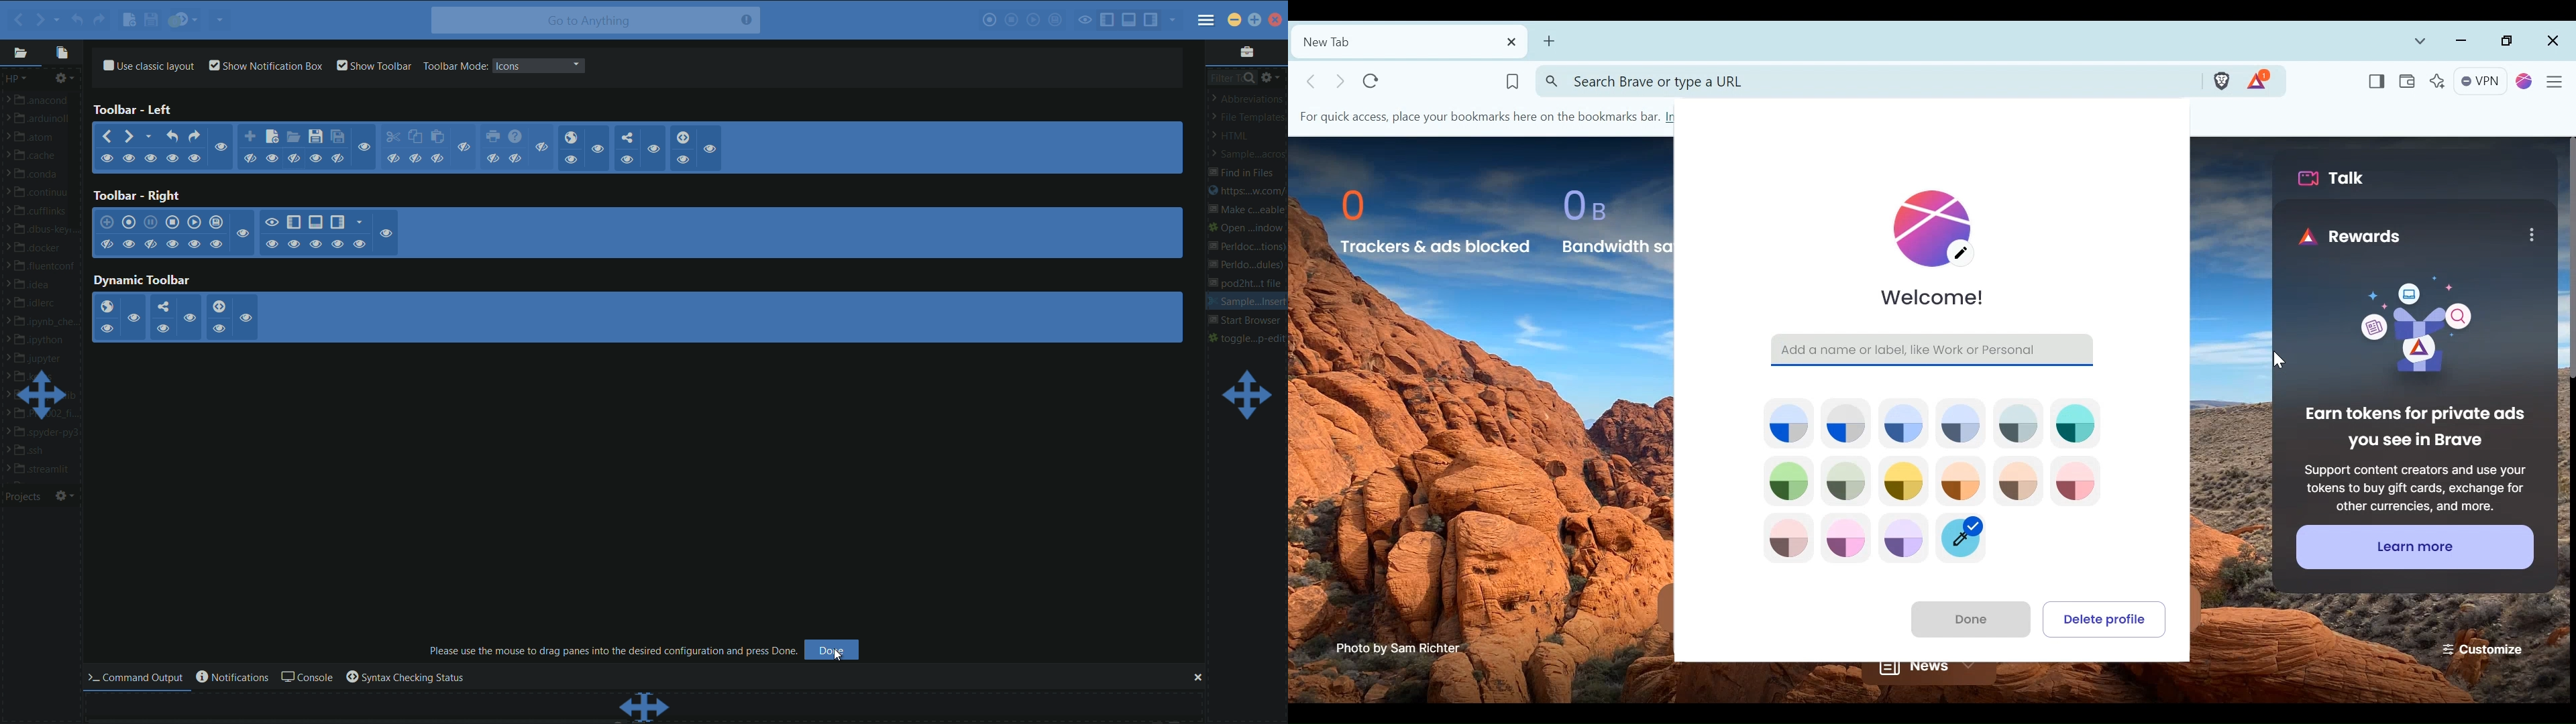  What do you see at coordinates (172, 222) in the screenshot?
I see `stop macro` at bounding box center [172, 222].